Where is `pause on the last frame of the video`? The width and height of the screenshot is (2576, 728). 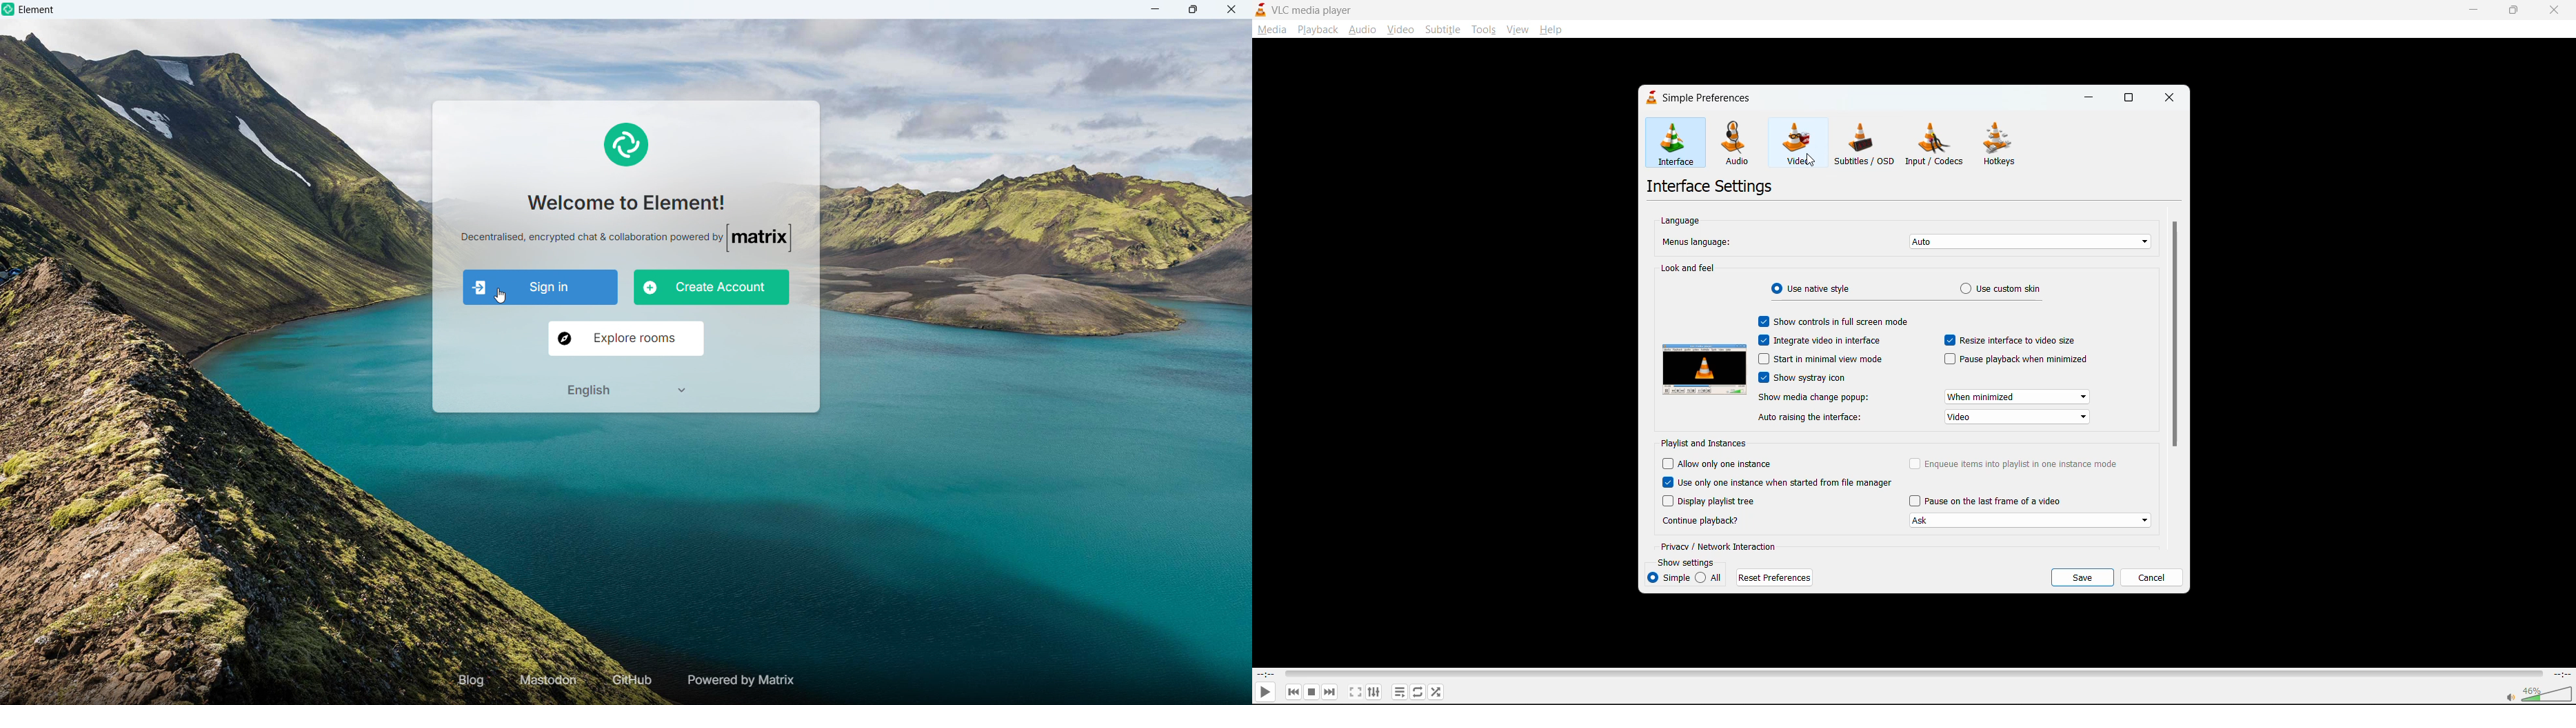
pause on the last frame of the video is located at coordinates (2033, 510).